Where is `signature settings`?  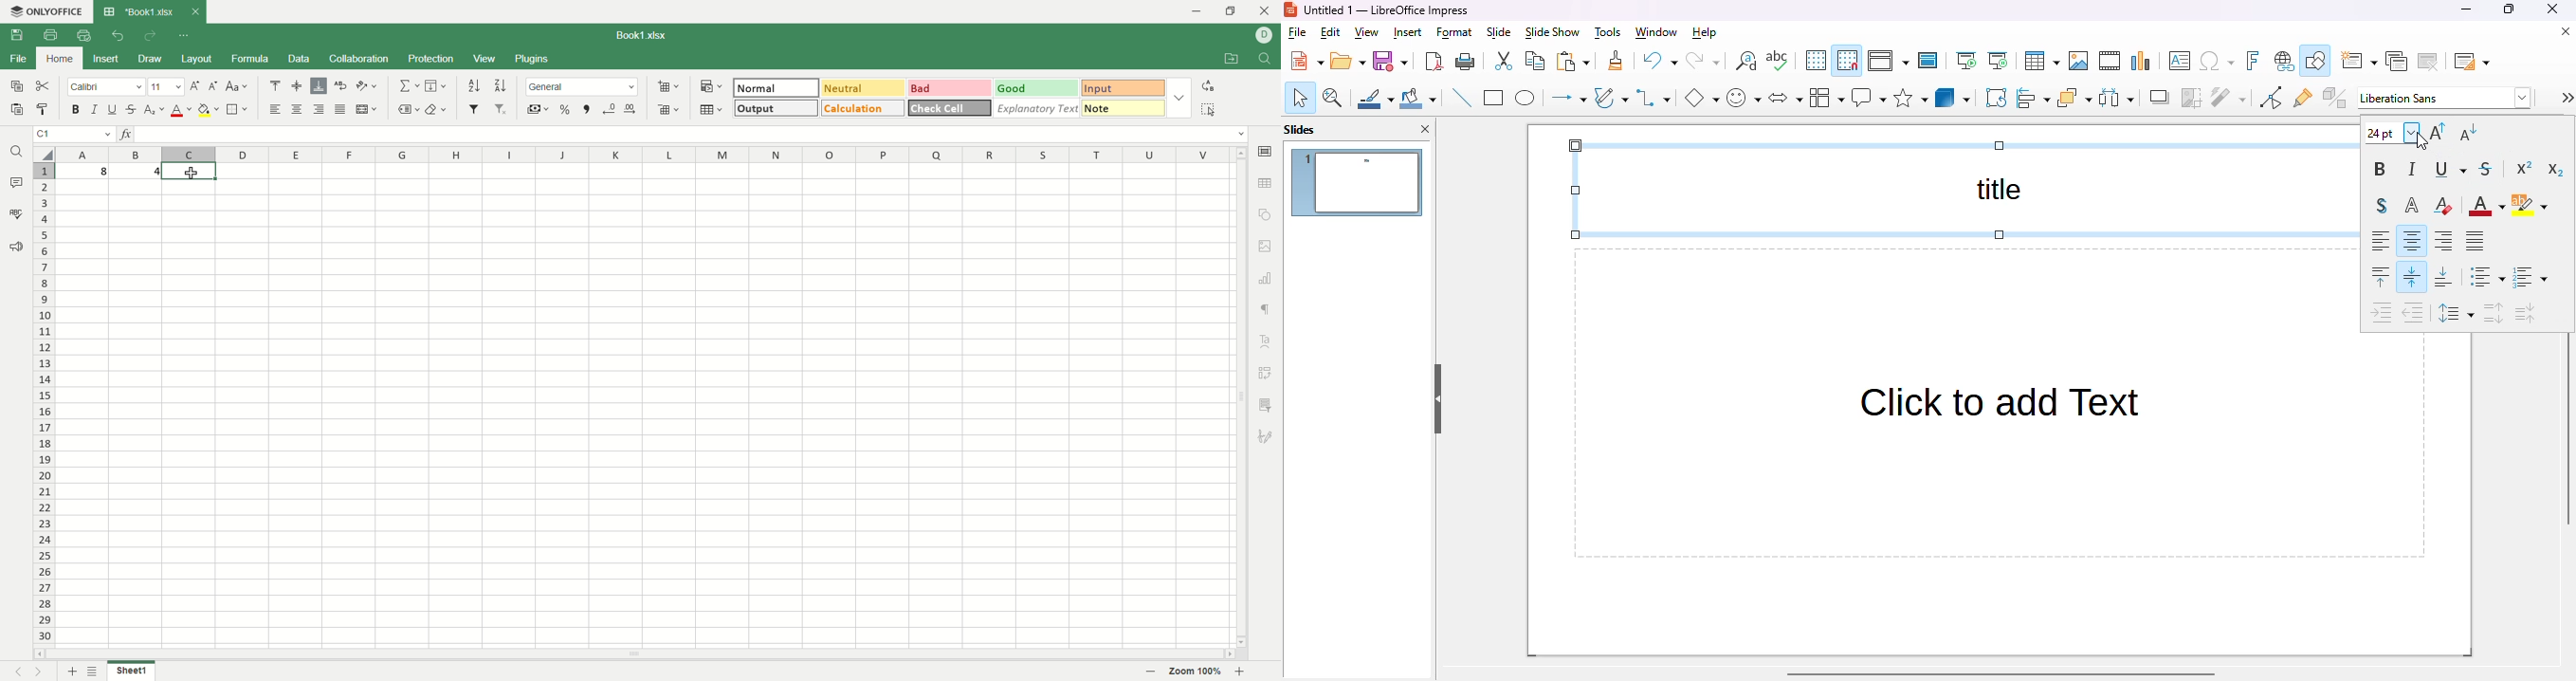 signature settings is located at coordinates (1266, 435).